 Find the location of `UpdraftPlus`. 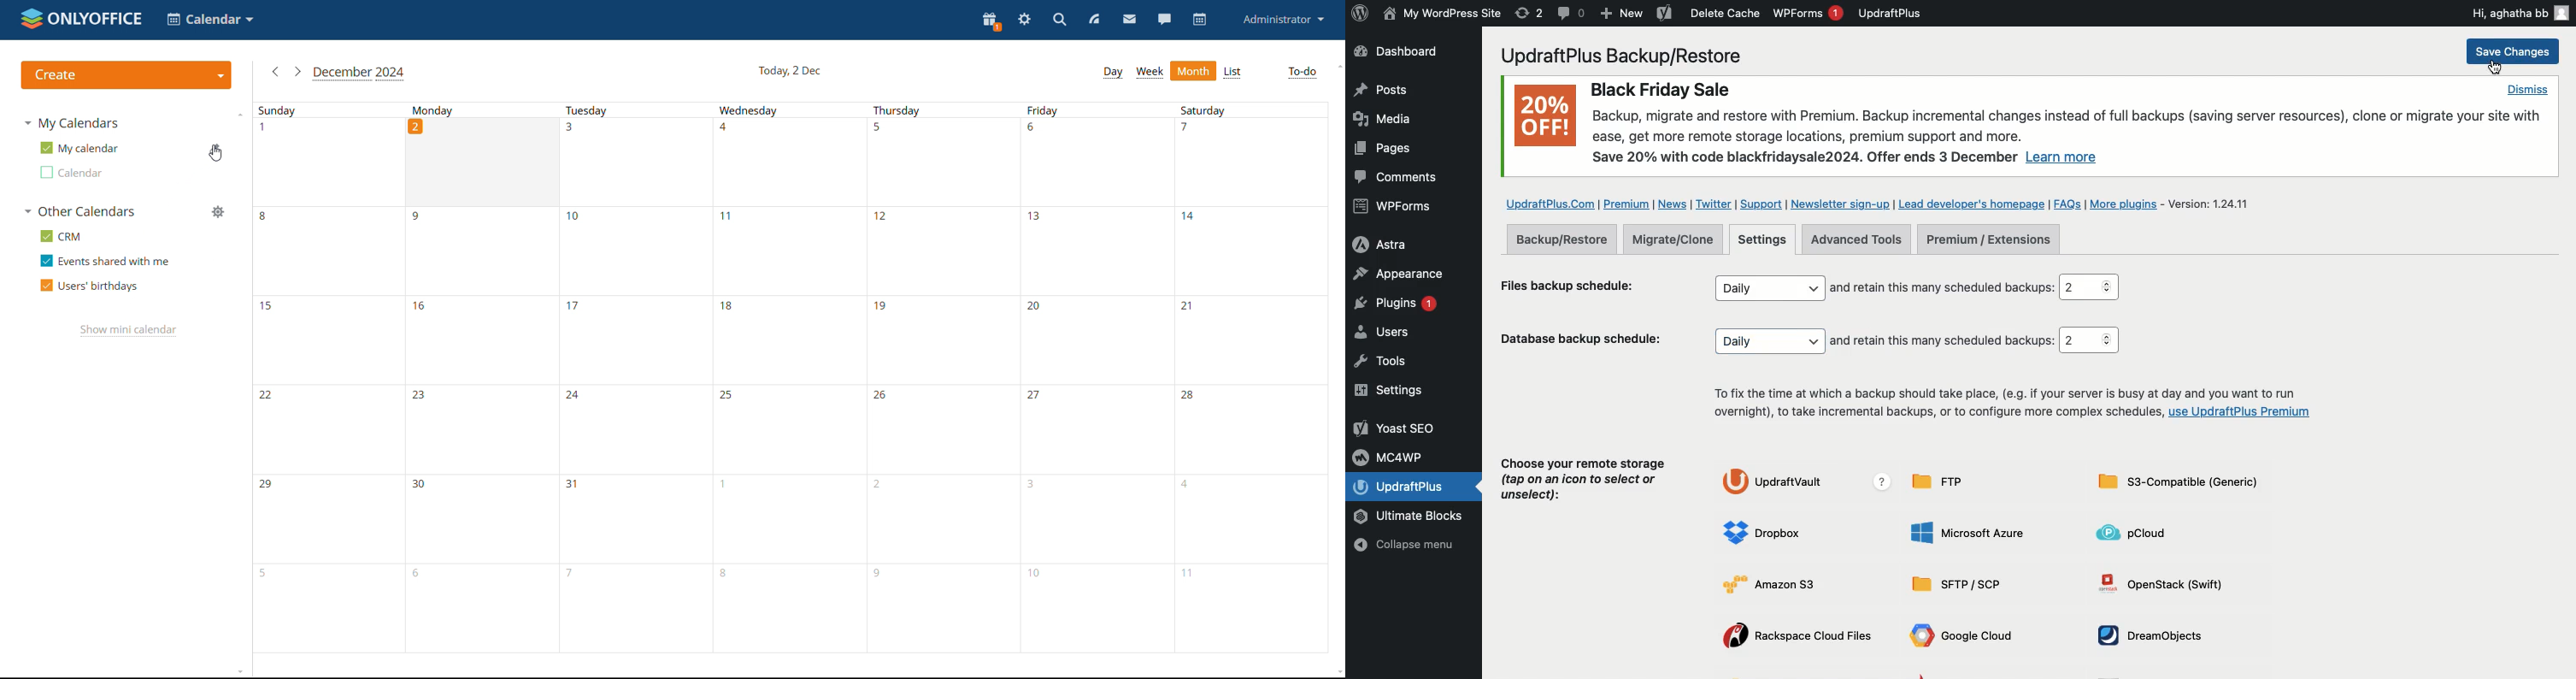

UpdraftPlus is located at coordinates (1891, 13).